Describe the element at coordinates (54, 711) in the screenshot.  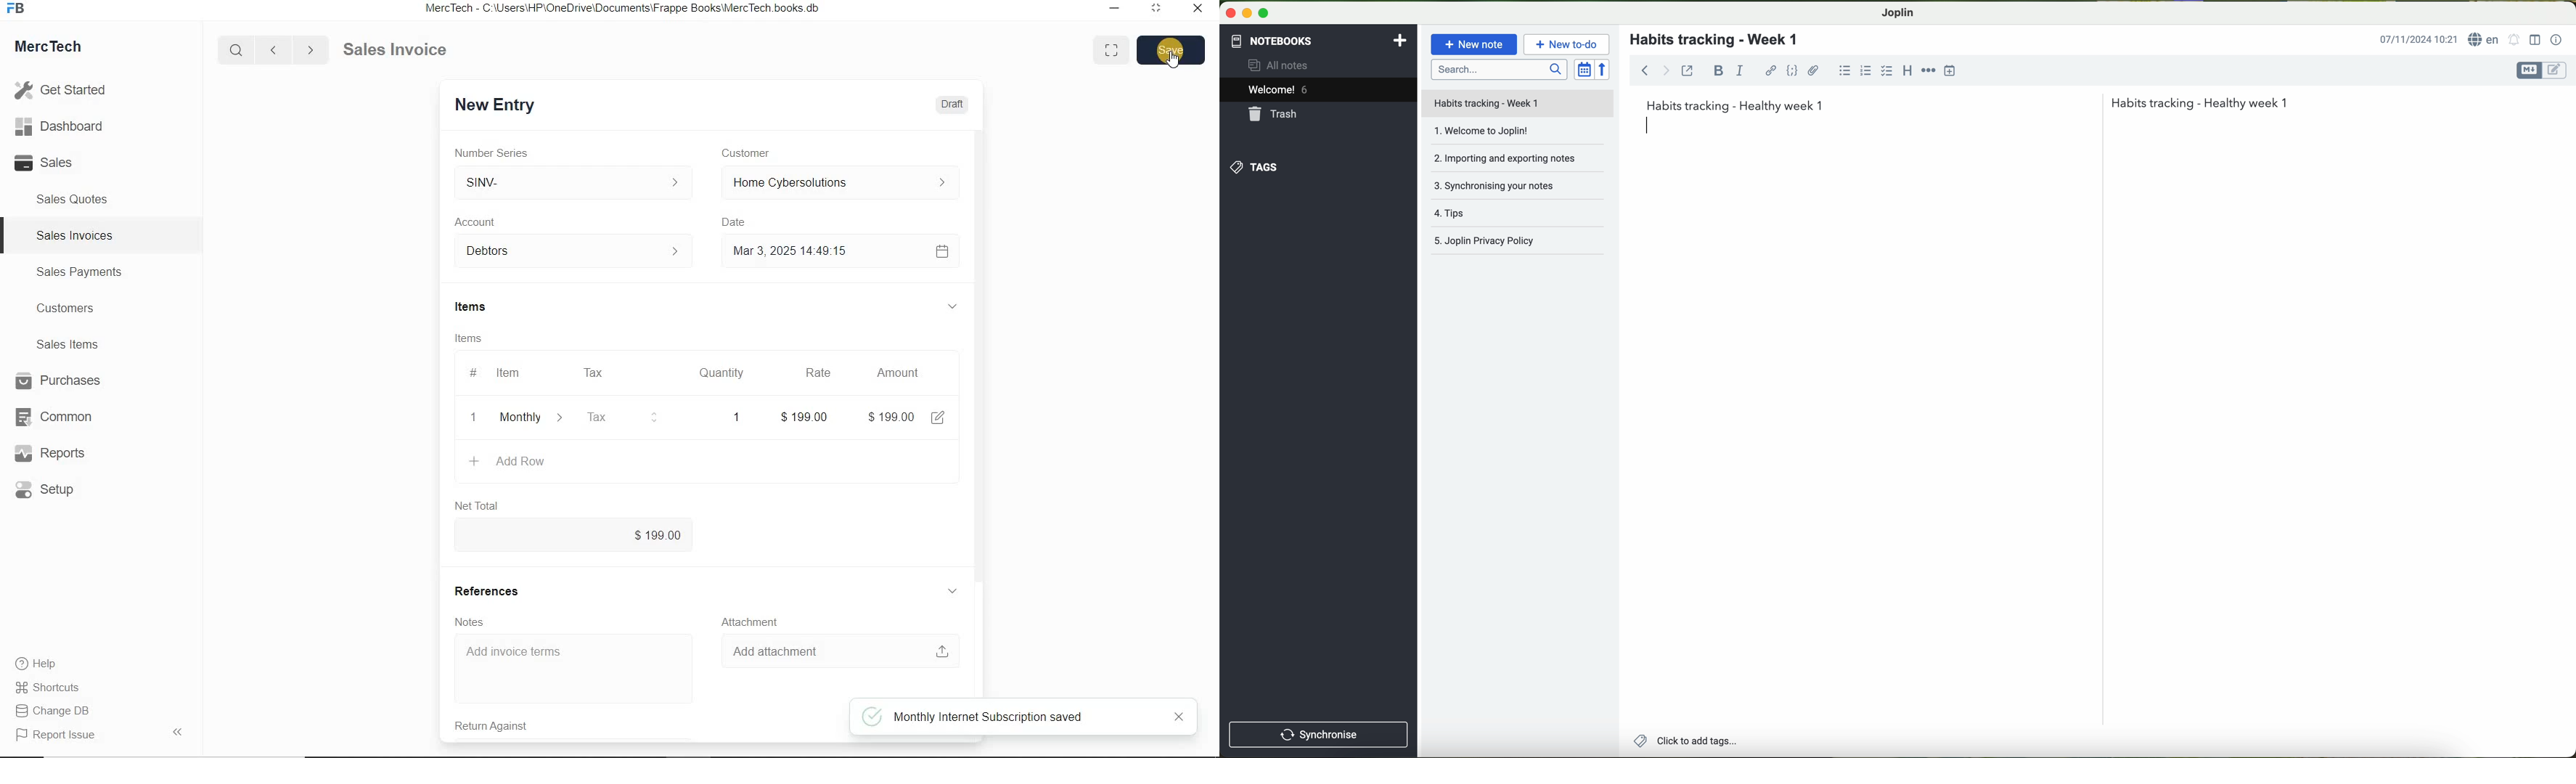
I see `Change DB` at that location.